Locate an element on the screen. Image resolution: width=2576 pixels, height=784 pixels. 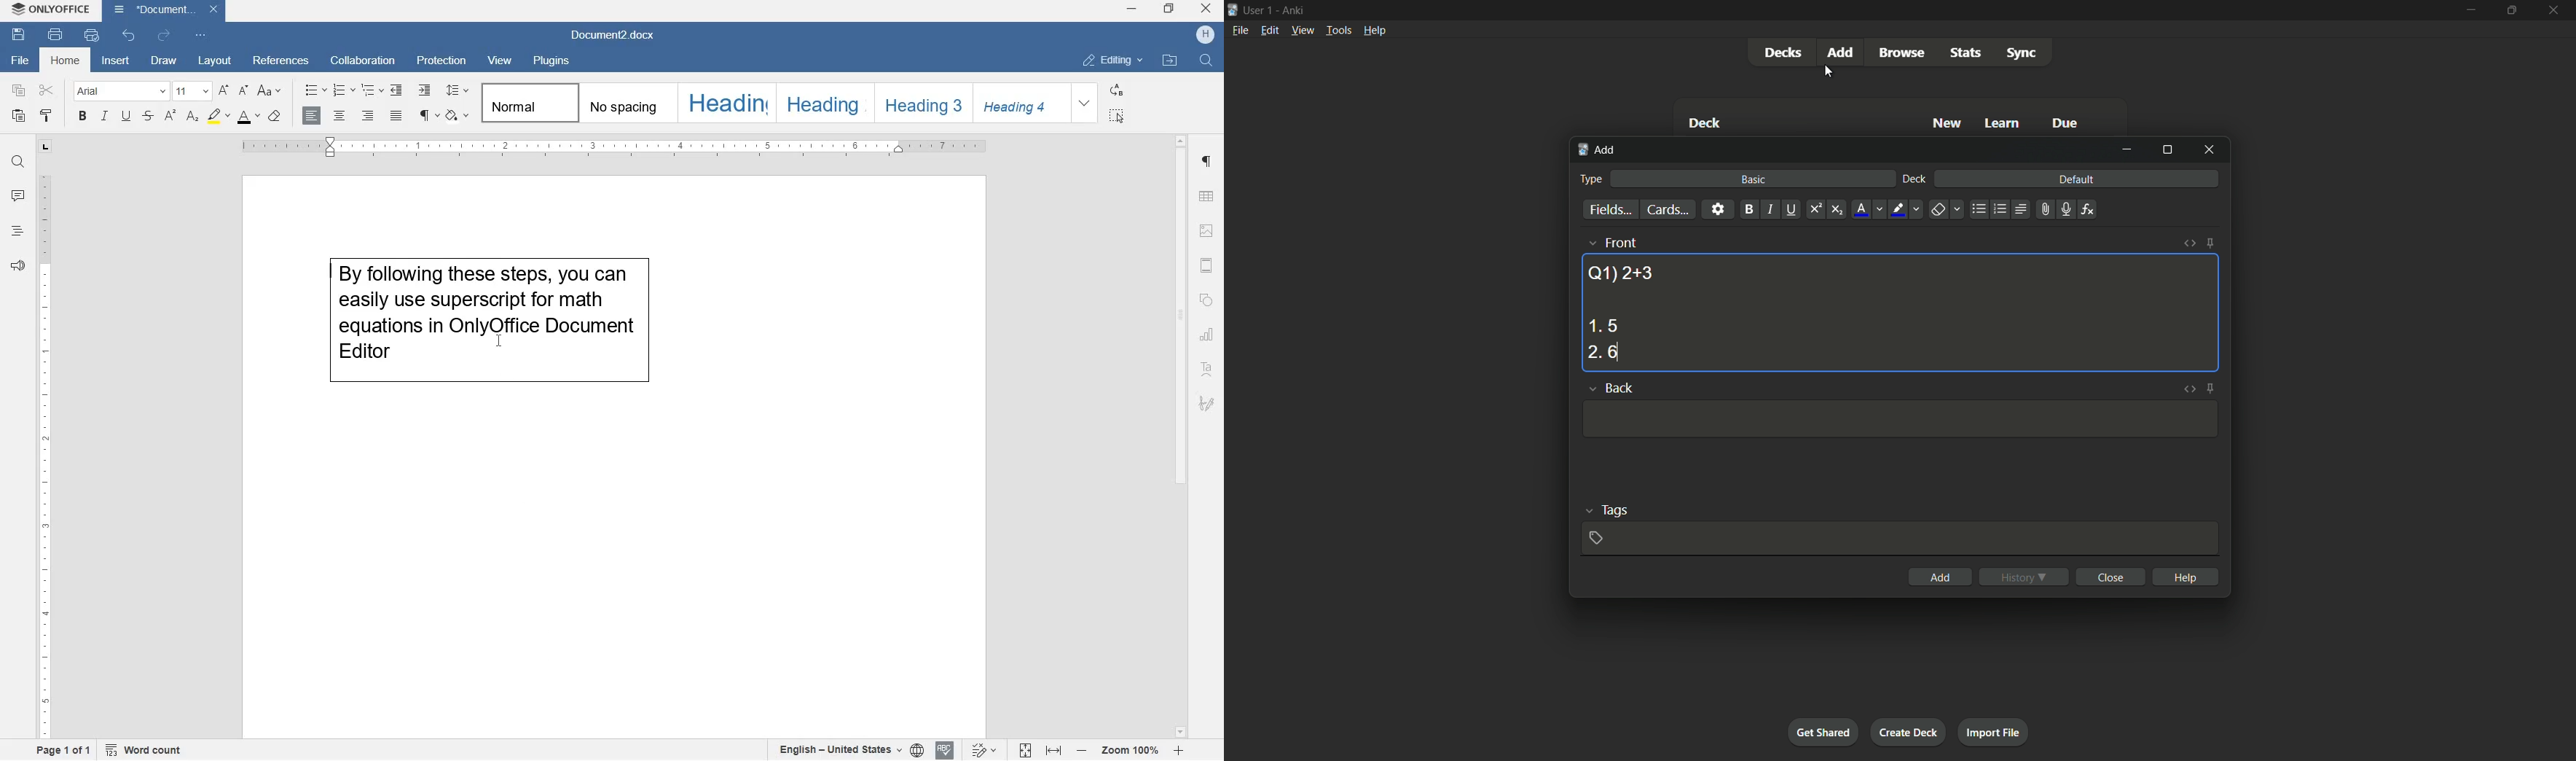
italic is located at coordinates (1769, 209).